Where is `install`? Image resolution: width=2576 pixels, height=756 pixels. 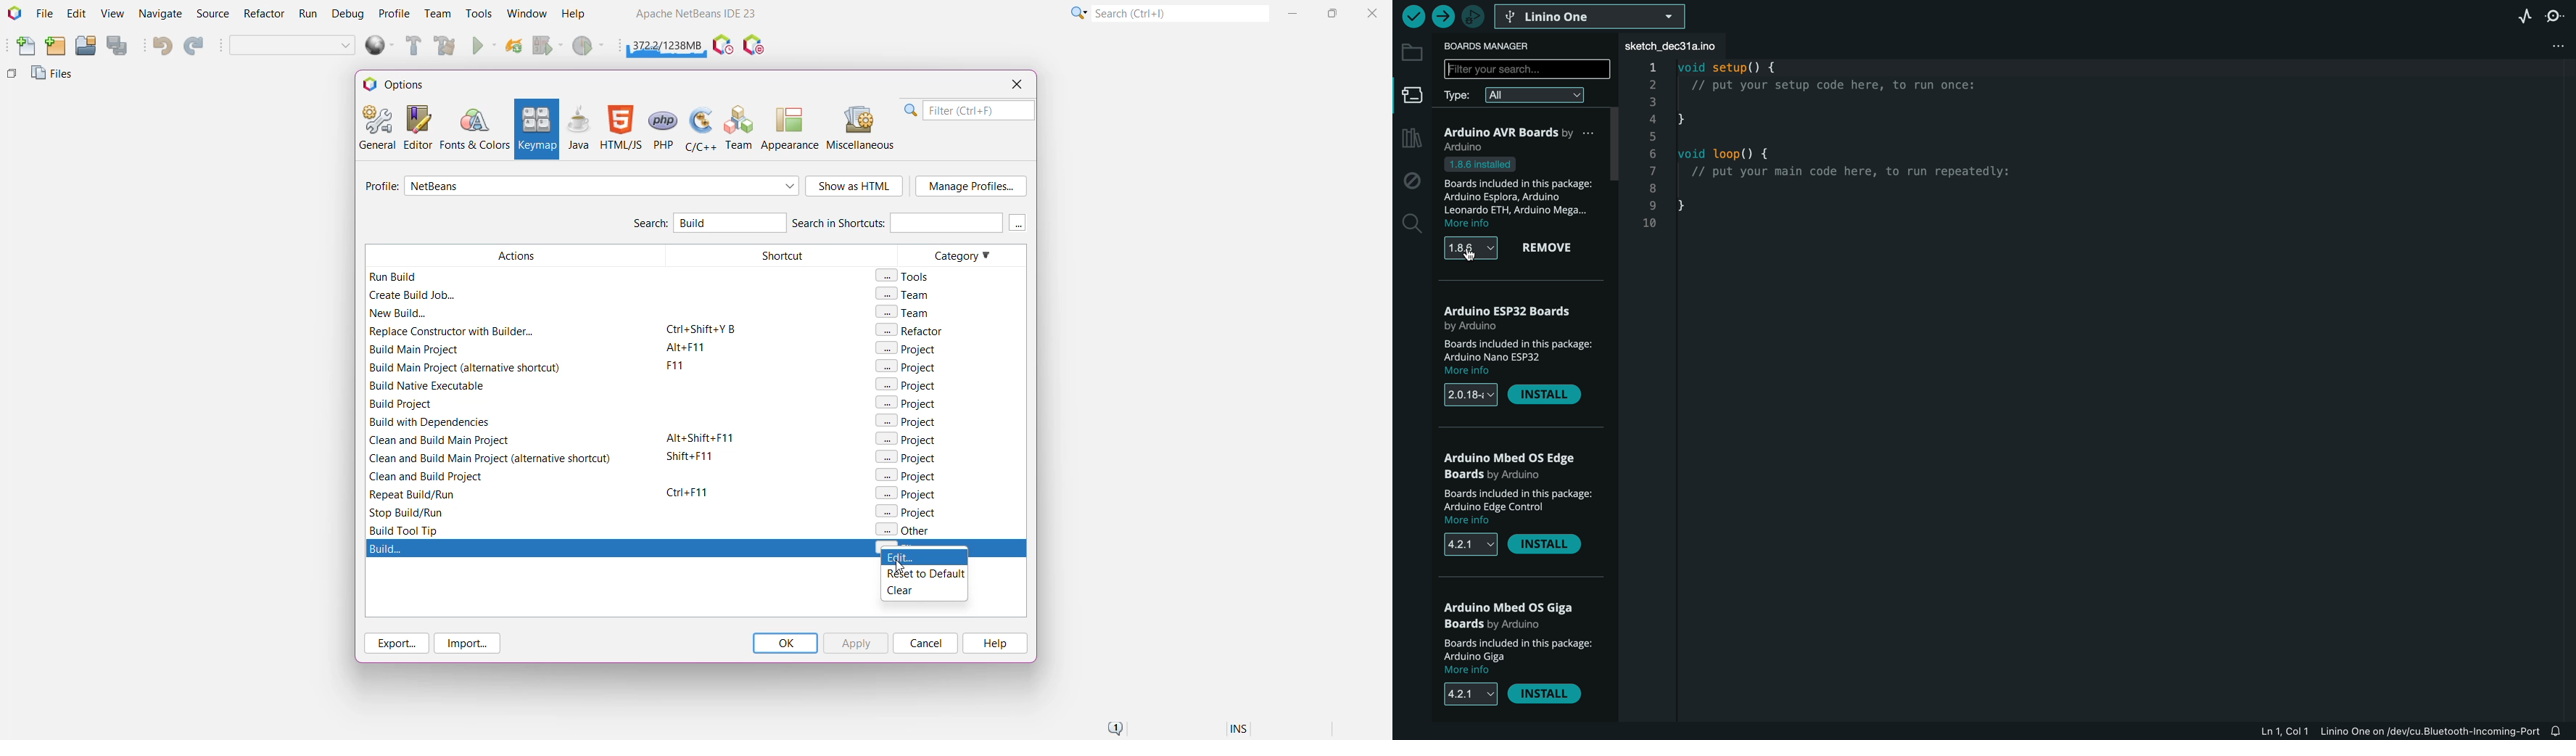 install is located at coordinates (1549, 546).